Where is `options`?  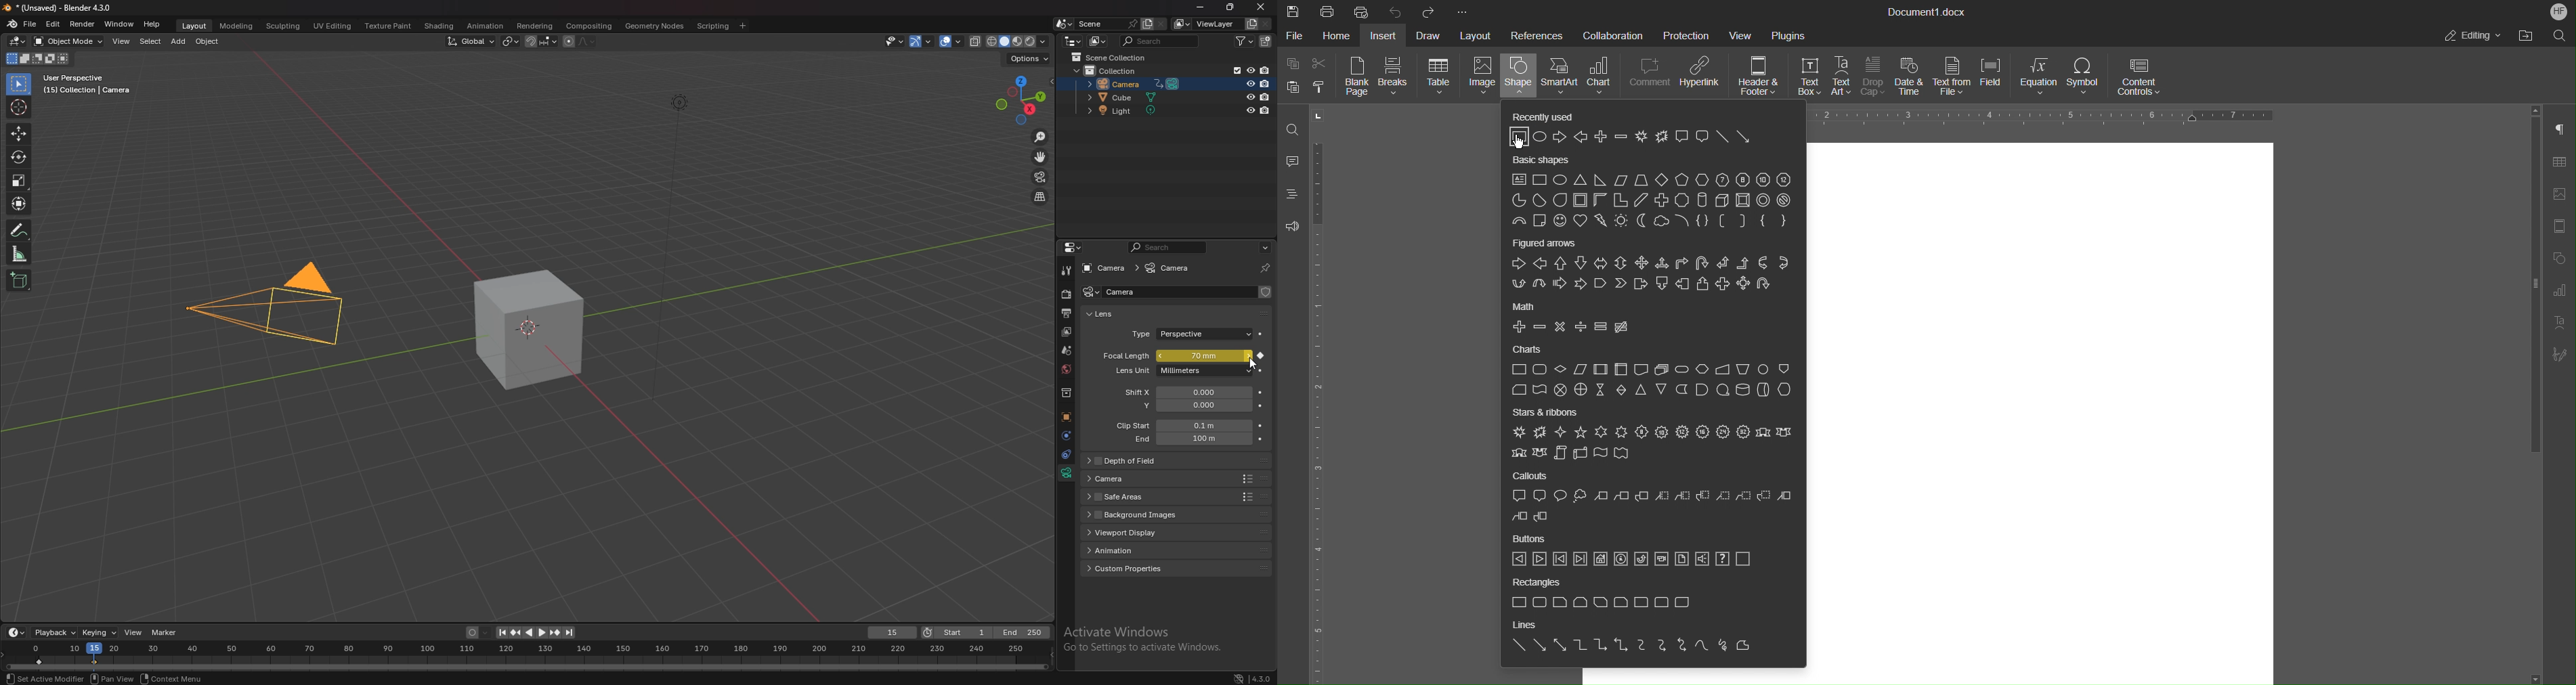
options is located at coordinates (1030, 59).